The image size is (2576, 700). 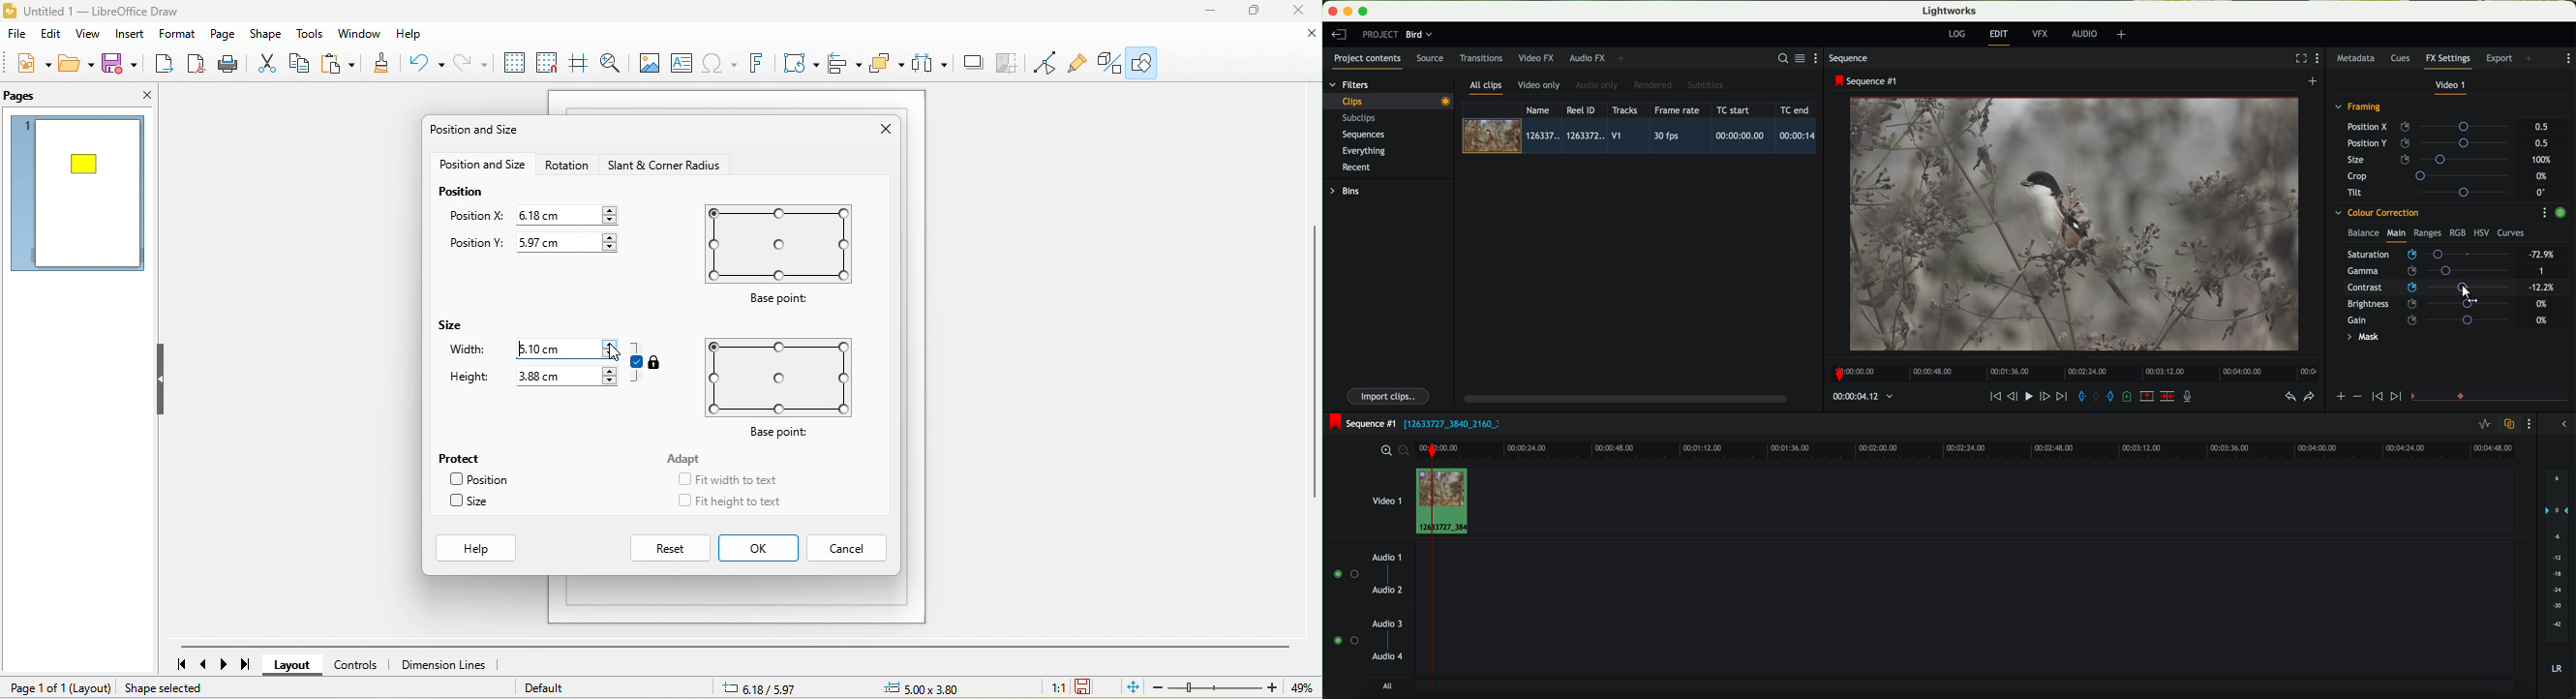 I want to click on audio output level (d/B), so click(x=2558, y=574).